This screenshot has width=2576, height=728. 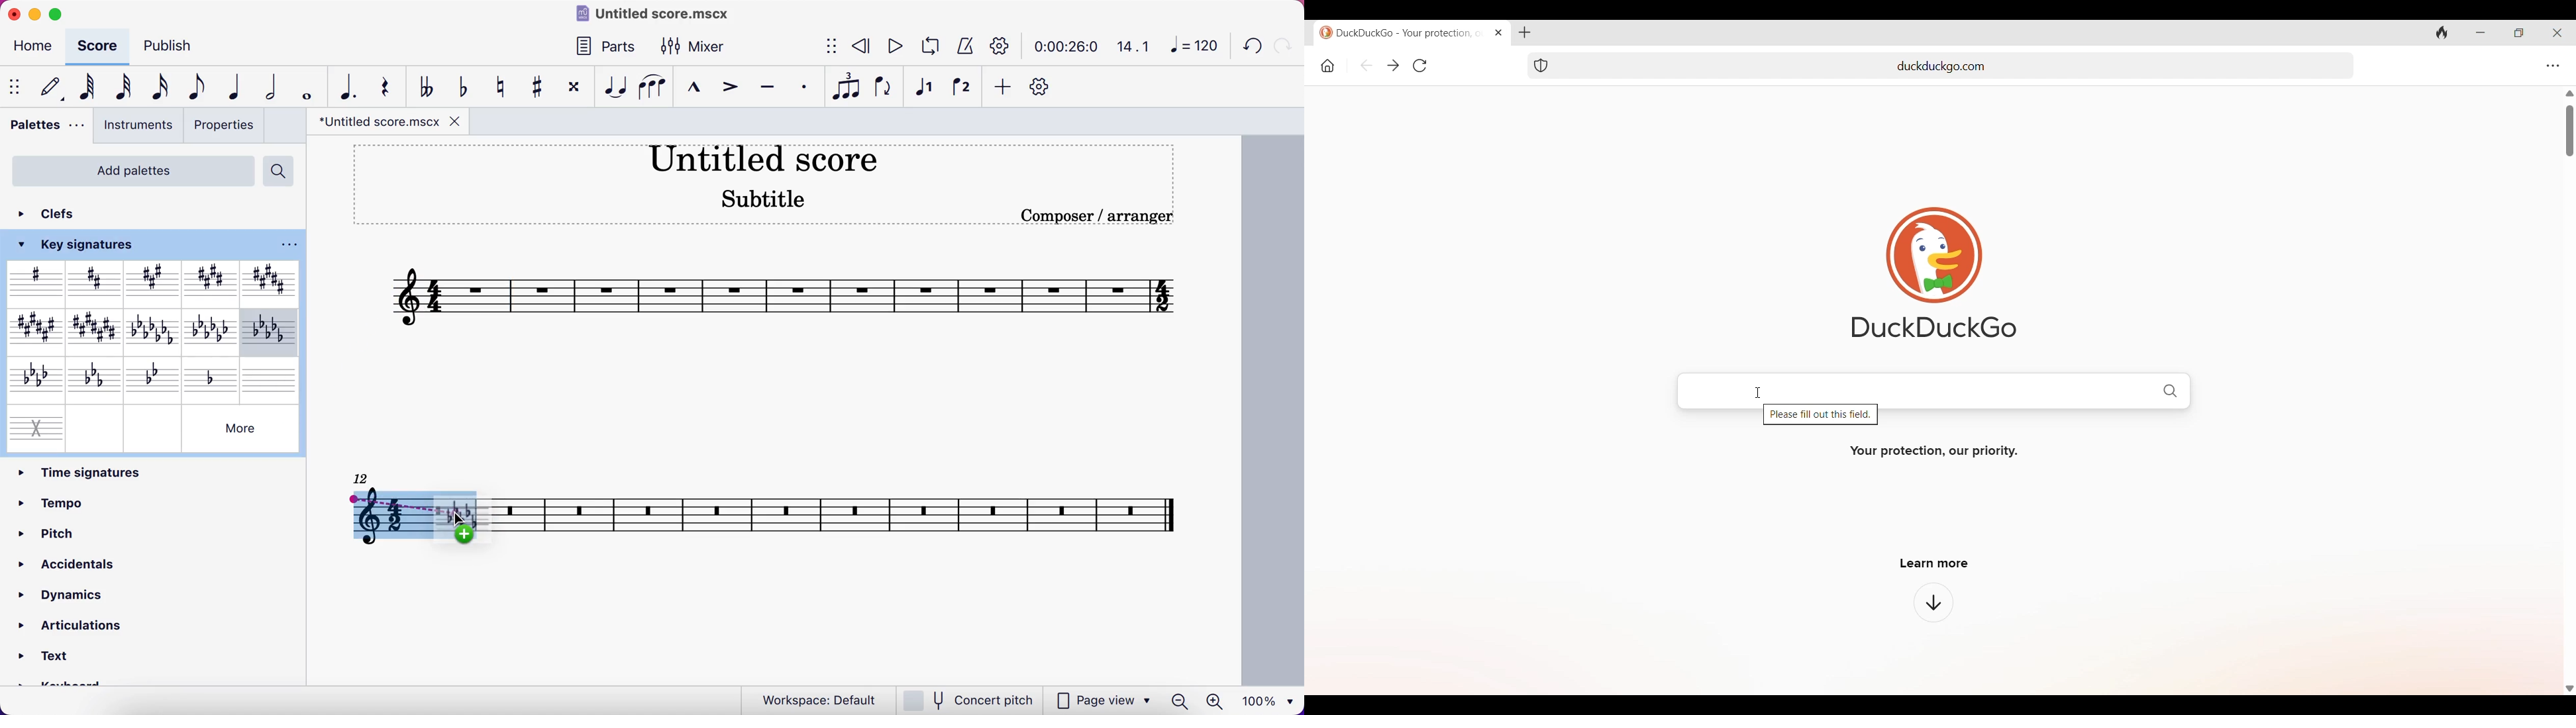 What do you see at coordinates (161, 88) in the screenshot?
I see `16th note` at bounding box center [161, 88].